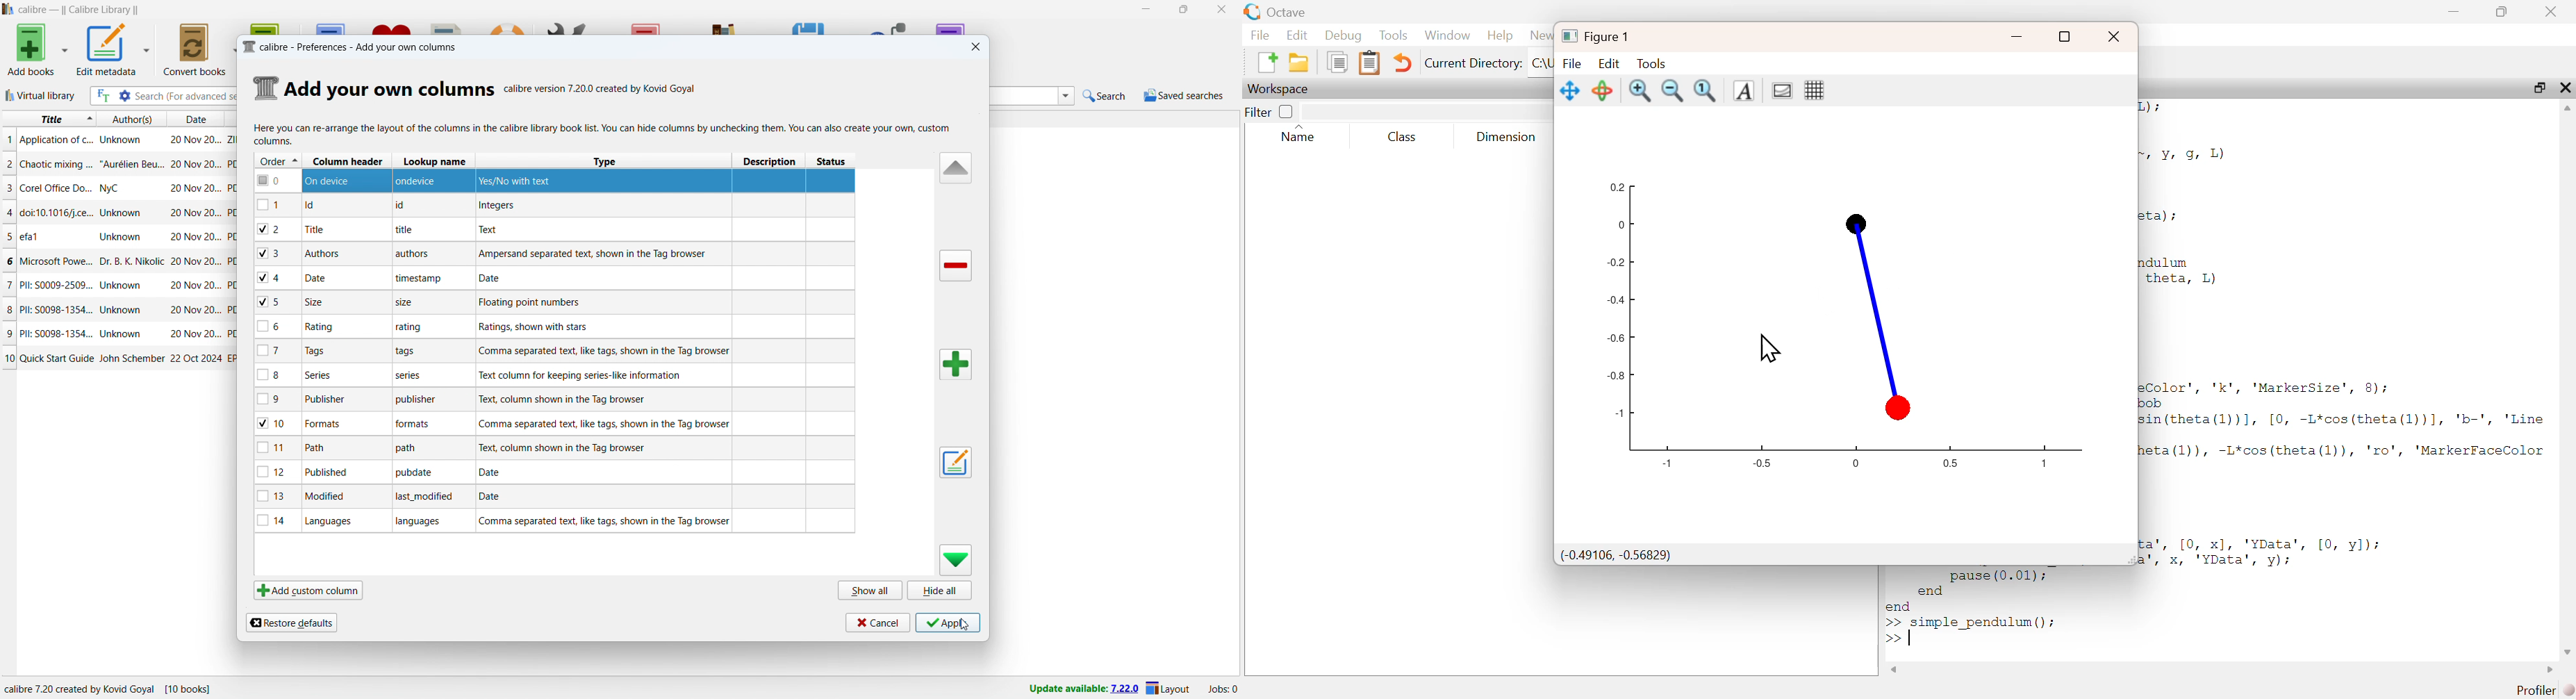 Image resolution: width=2576 pixels, height=700 pixels. What do you see at coordinates (57, 165) in the screenshot?
I see `title` at bounding box center [57, 165].